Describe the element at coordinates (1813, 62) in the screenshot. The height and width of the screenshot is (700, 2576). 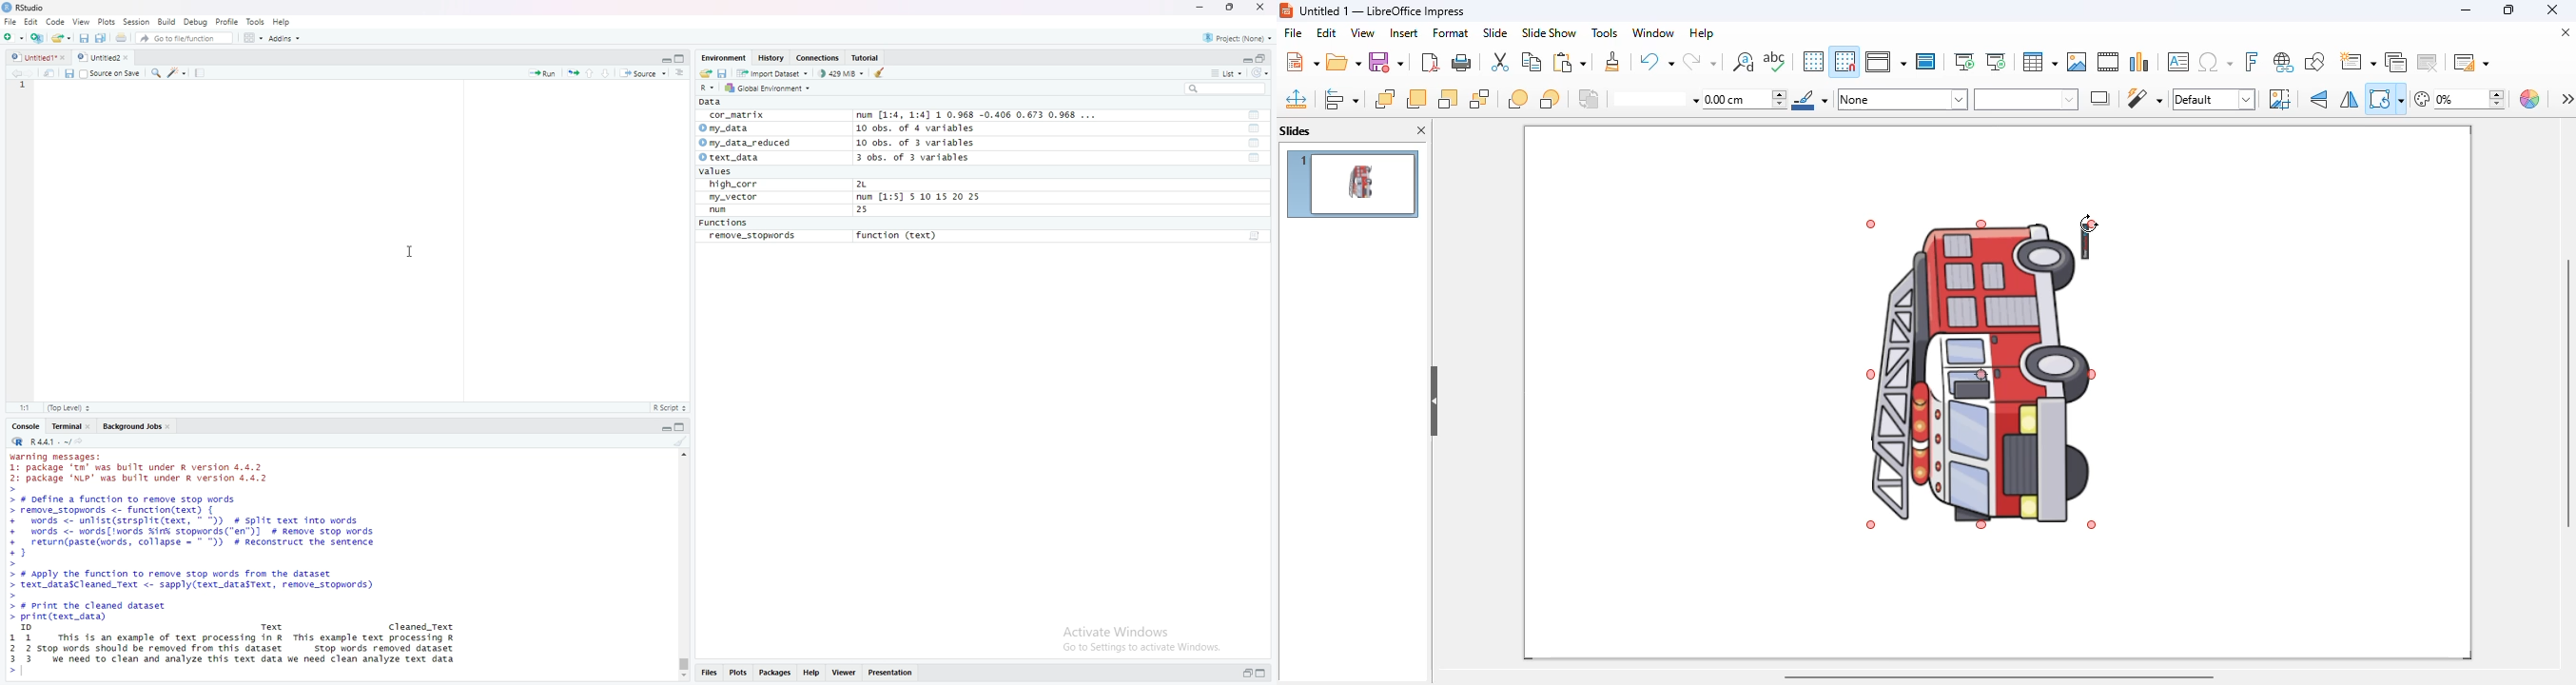
I see `display grid` at that location.